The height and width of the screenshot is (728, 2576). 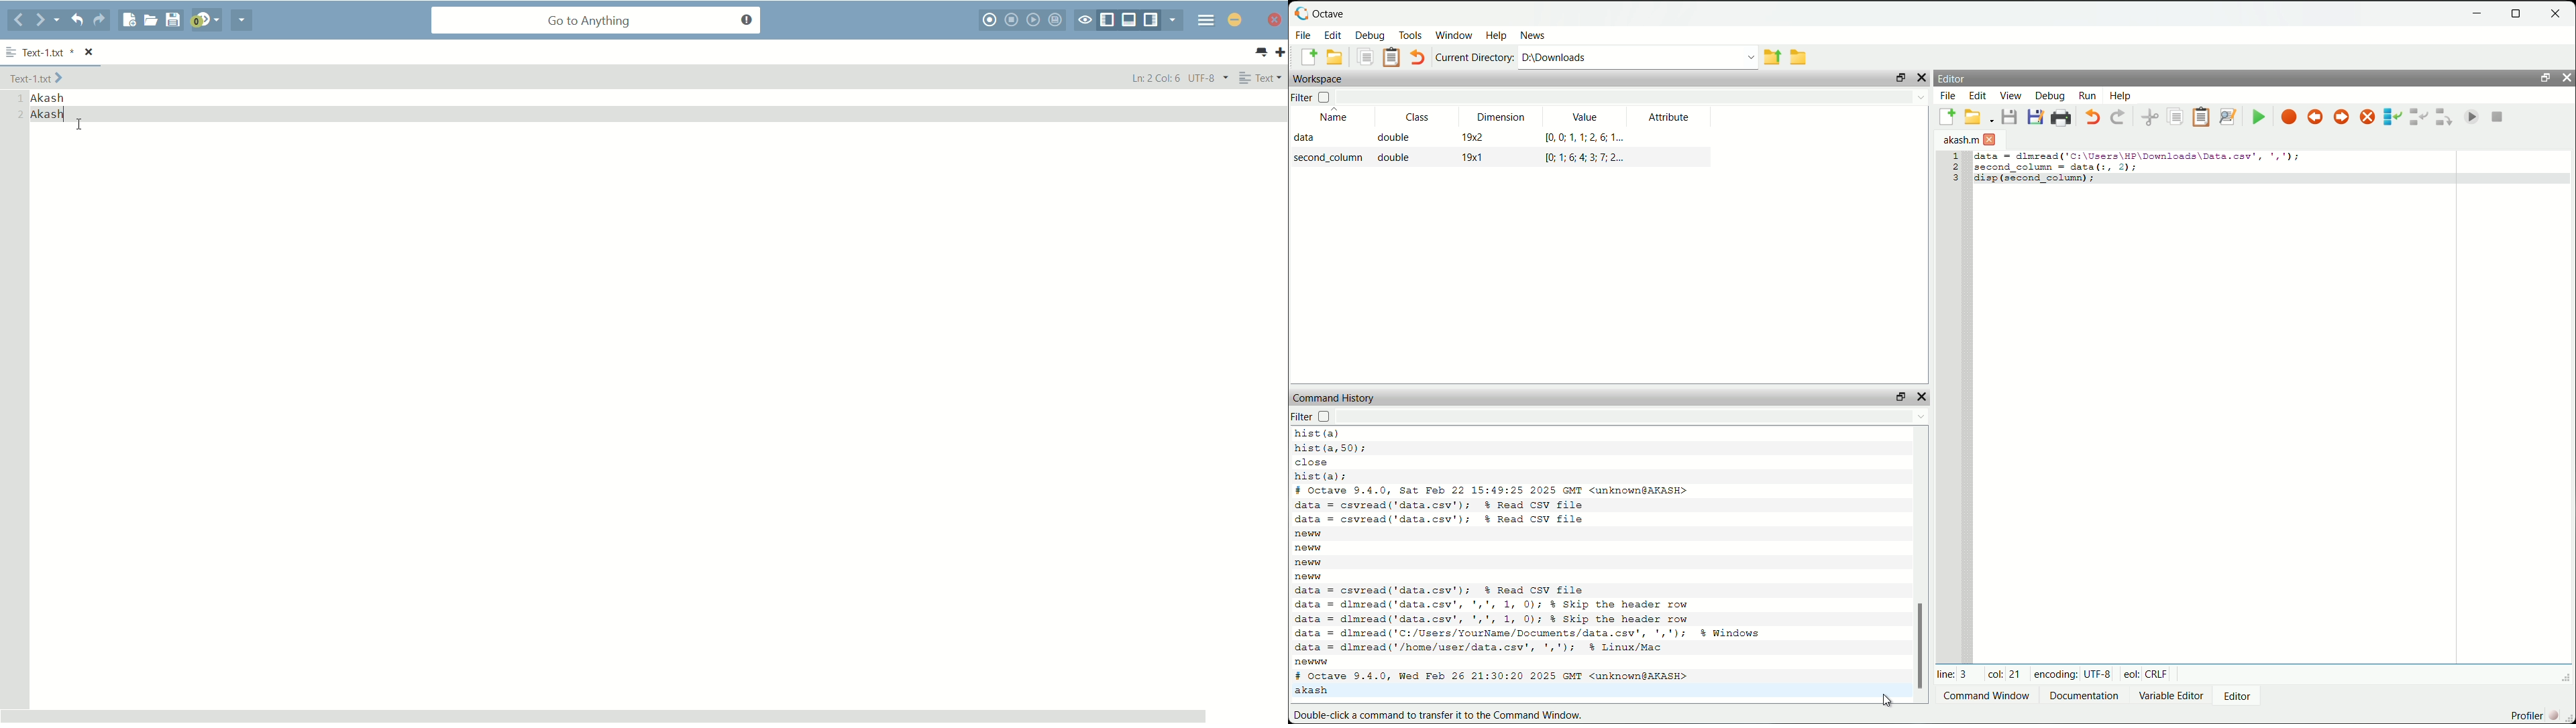 I want to click on help, so click(x=1497, y=36).